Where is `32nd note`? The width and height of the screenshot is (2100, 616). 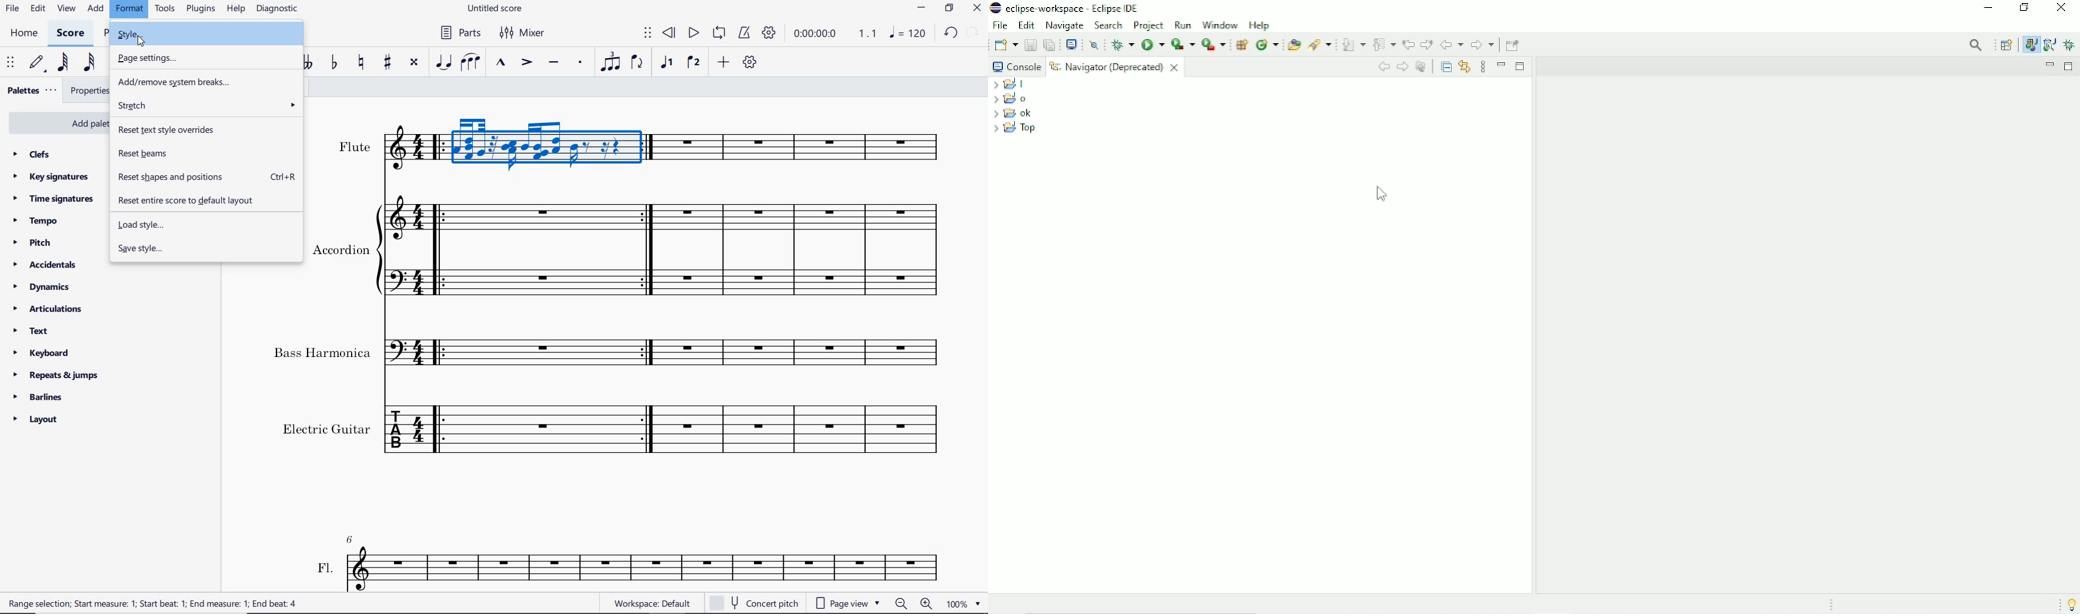 32nd note is located at coordinates (89, 64).